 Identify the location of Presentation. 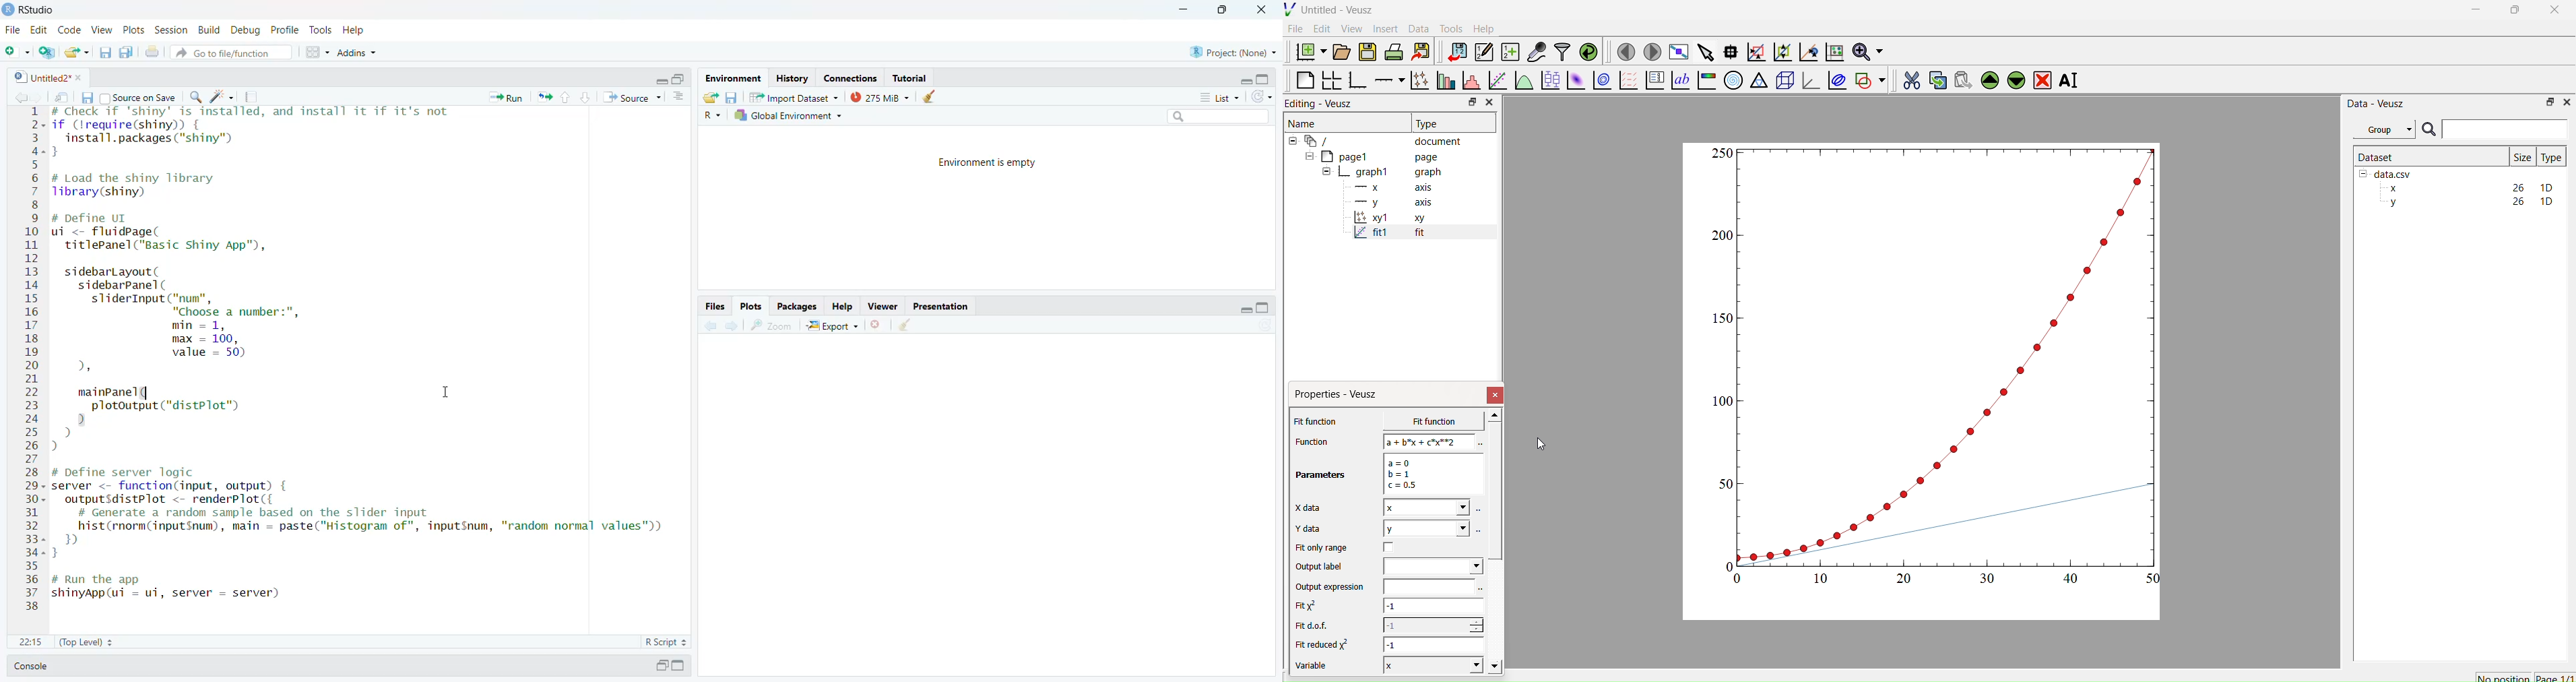
(939, 306).